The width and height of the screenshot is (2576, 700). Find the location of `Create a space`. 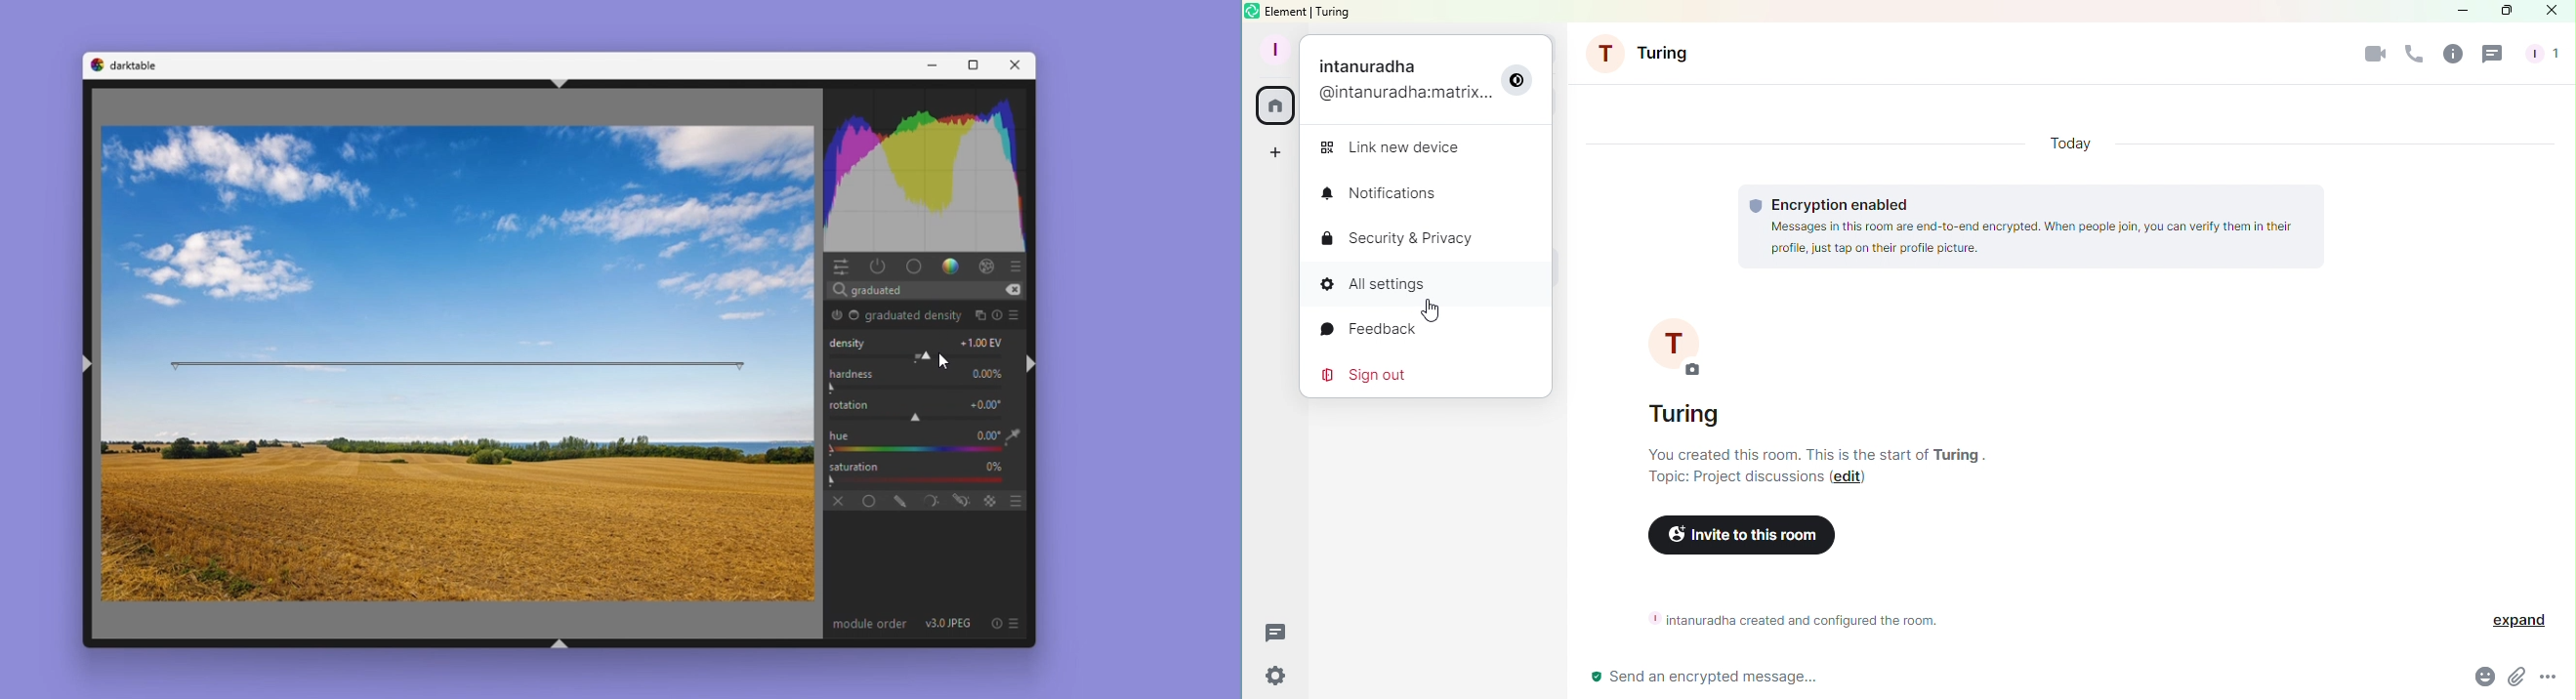

Create a space is located at coordinates (1275, 152).